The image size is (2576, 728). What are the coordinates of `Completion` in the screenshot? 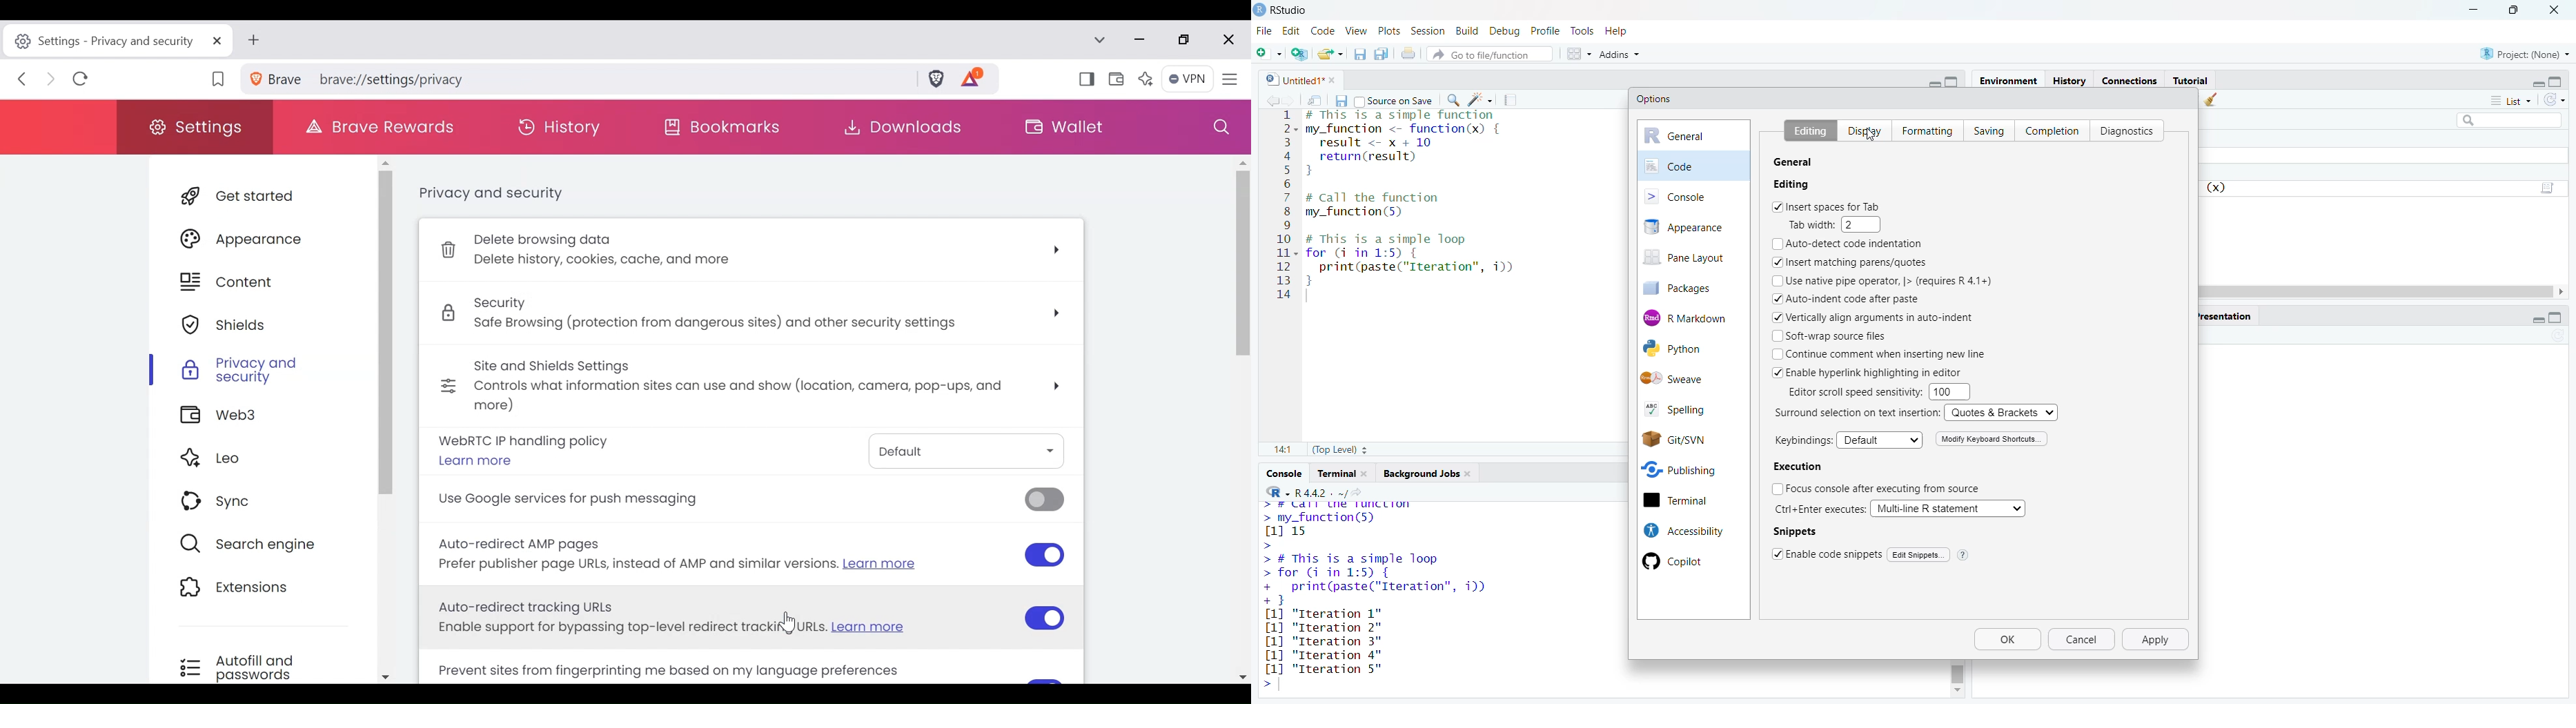 It's located at (2052, 132).